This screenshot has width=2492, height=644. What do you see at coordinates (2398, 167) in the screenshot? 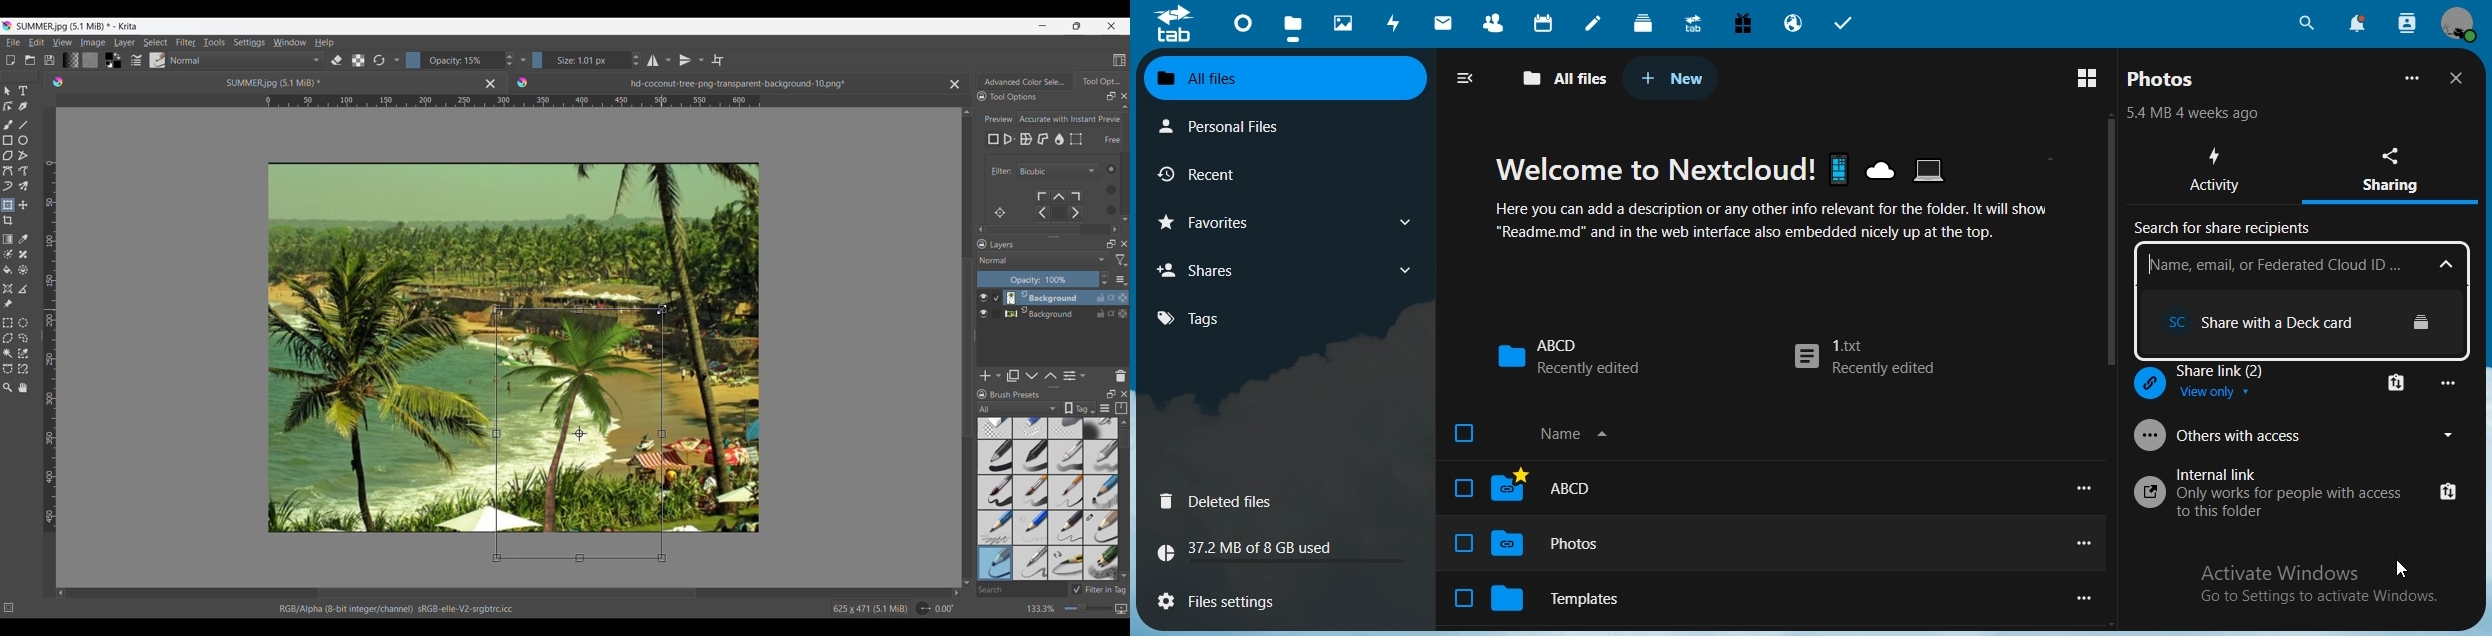
I see `sharing` at bounding box center [2398, 167].